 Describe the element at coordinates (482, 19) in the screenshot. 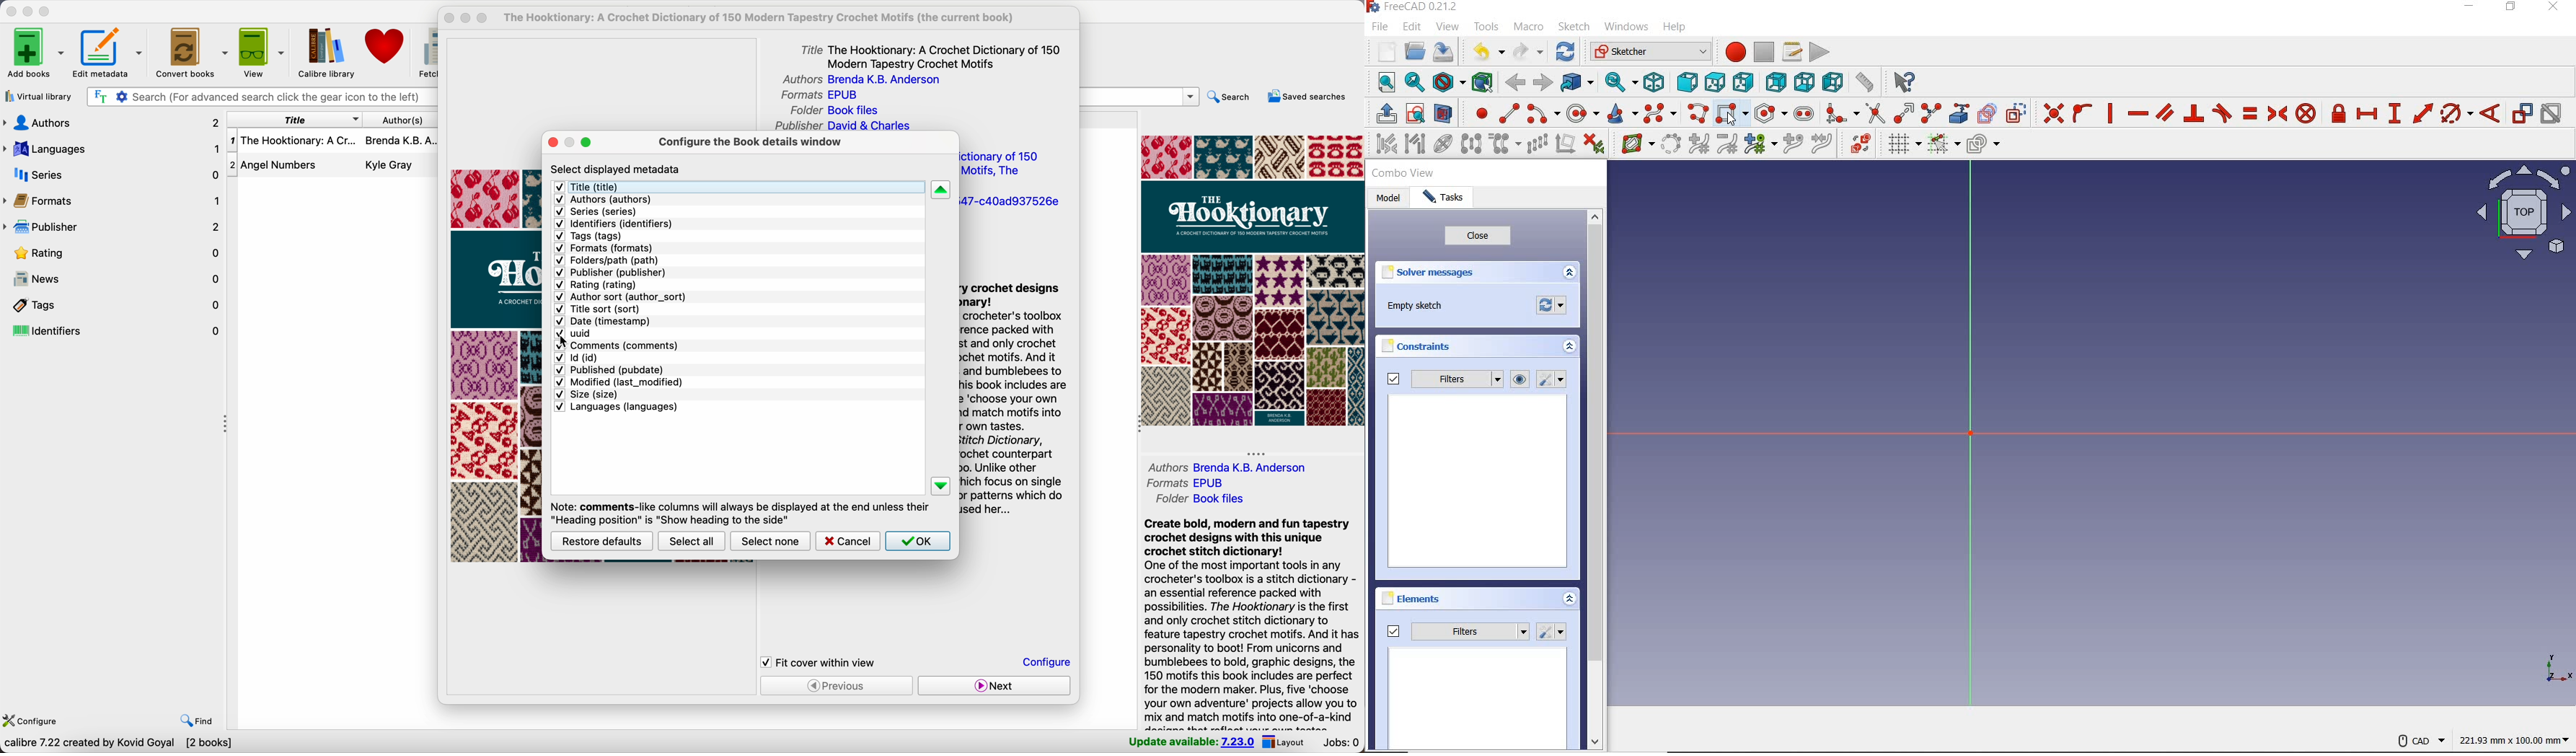

I see `maximize` at that location.